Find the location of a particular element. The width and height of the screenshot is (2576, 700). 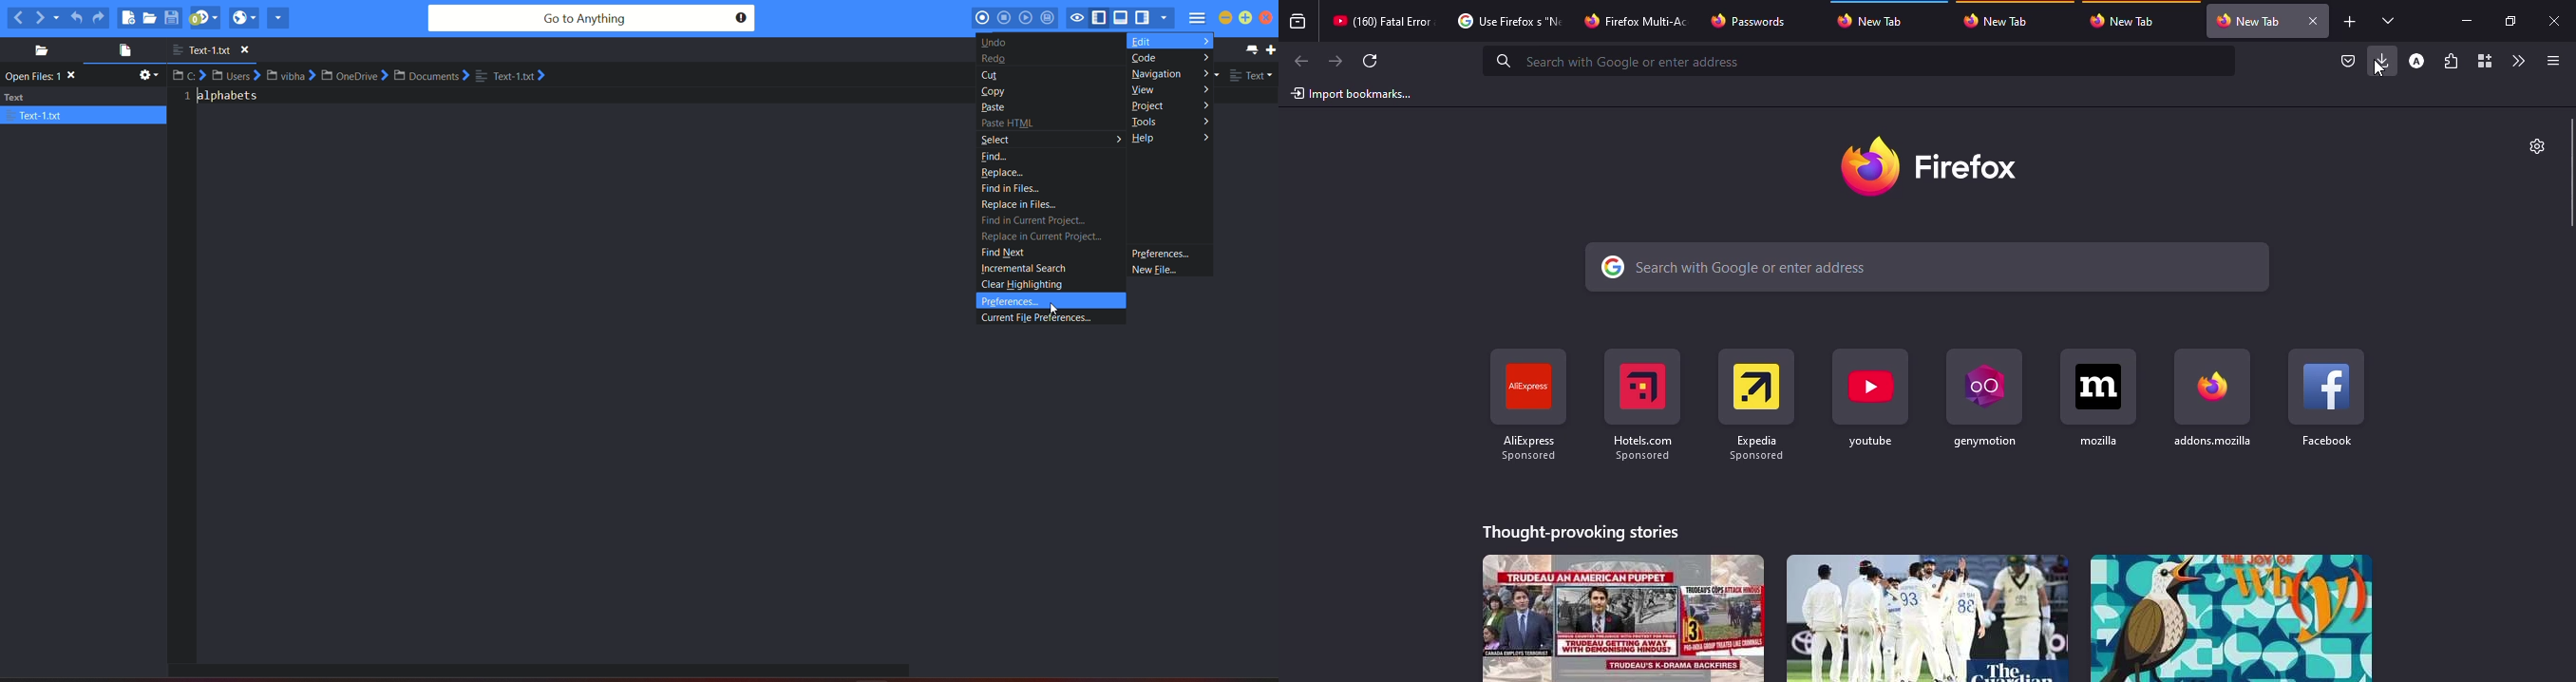

tab is located at coordinates (2128, 21).